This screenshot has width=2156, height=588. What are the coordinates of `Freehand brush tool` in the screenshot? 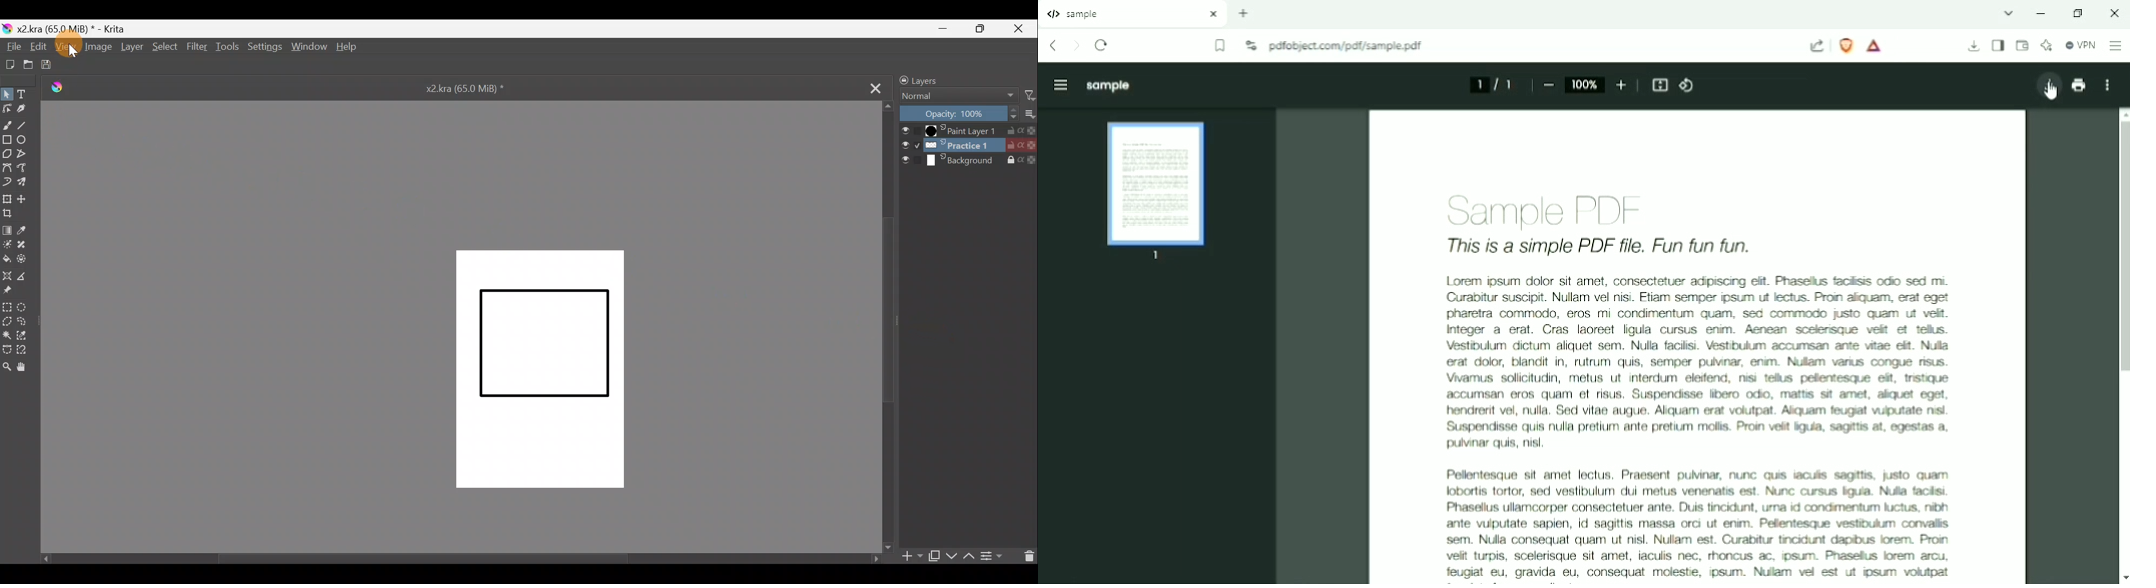 It's located at (7, 122).